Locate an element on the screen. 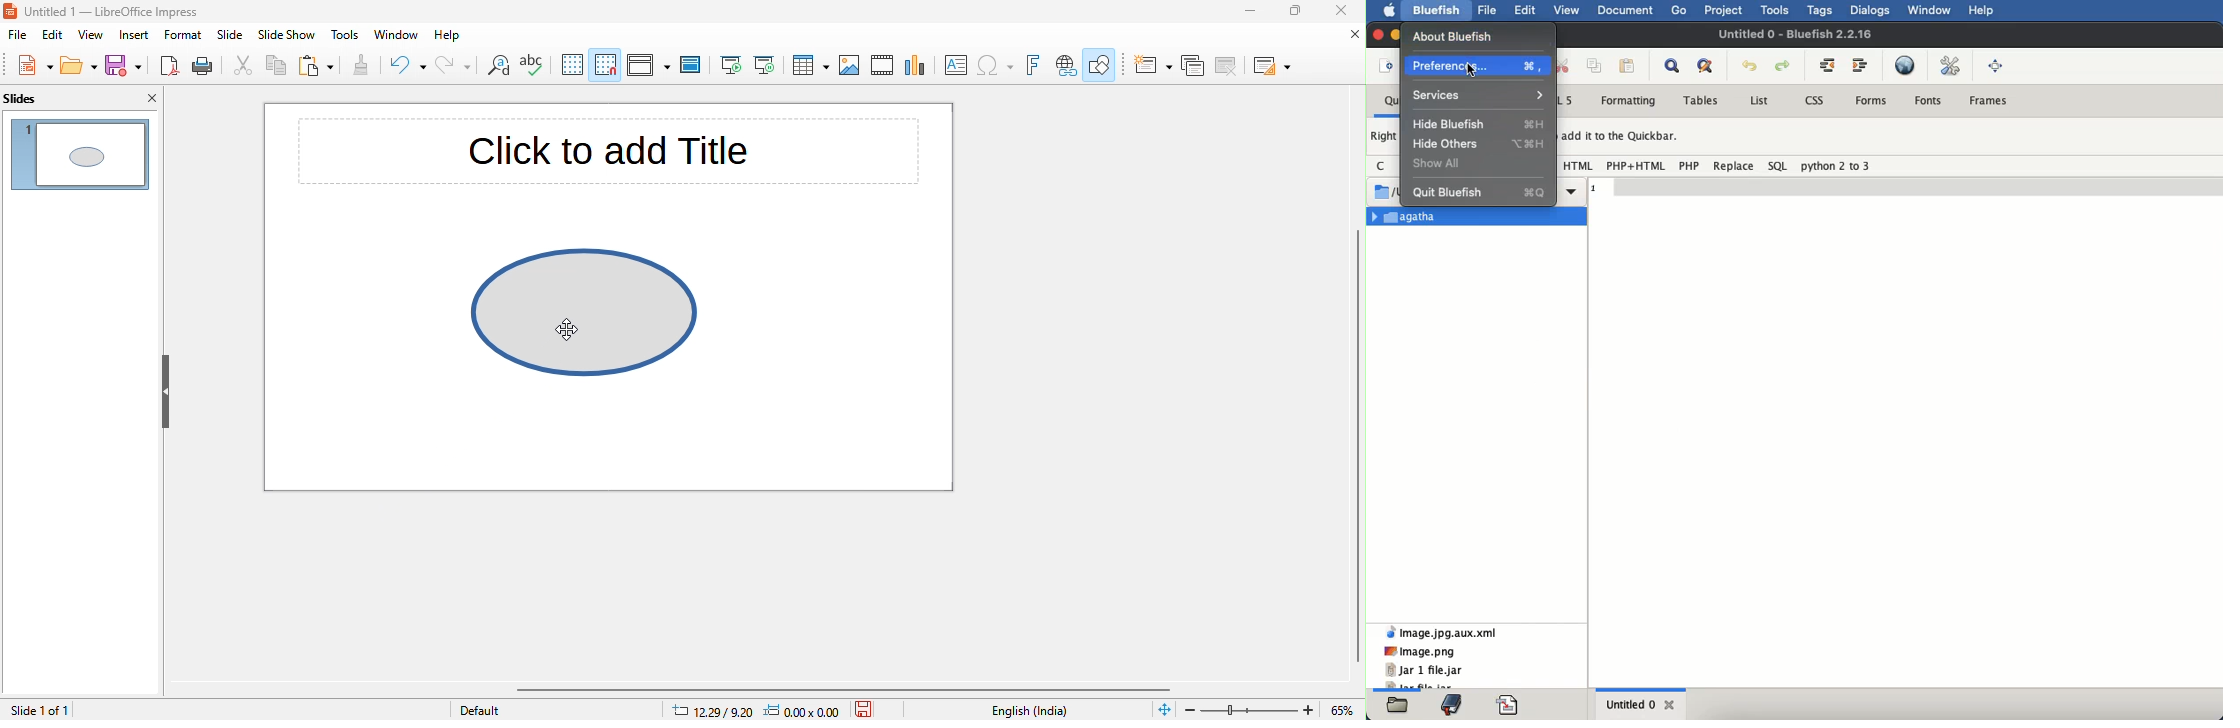  file is located at coordinates (17, 37).